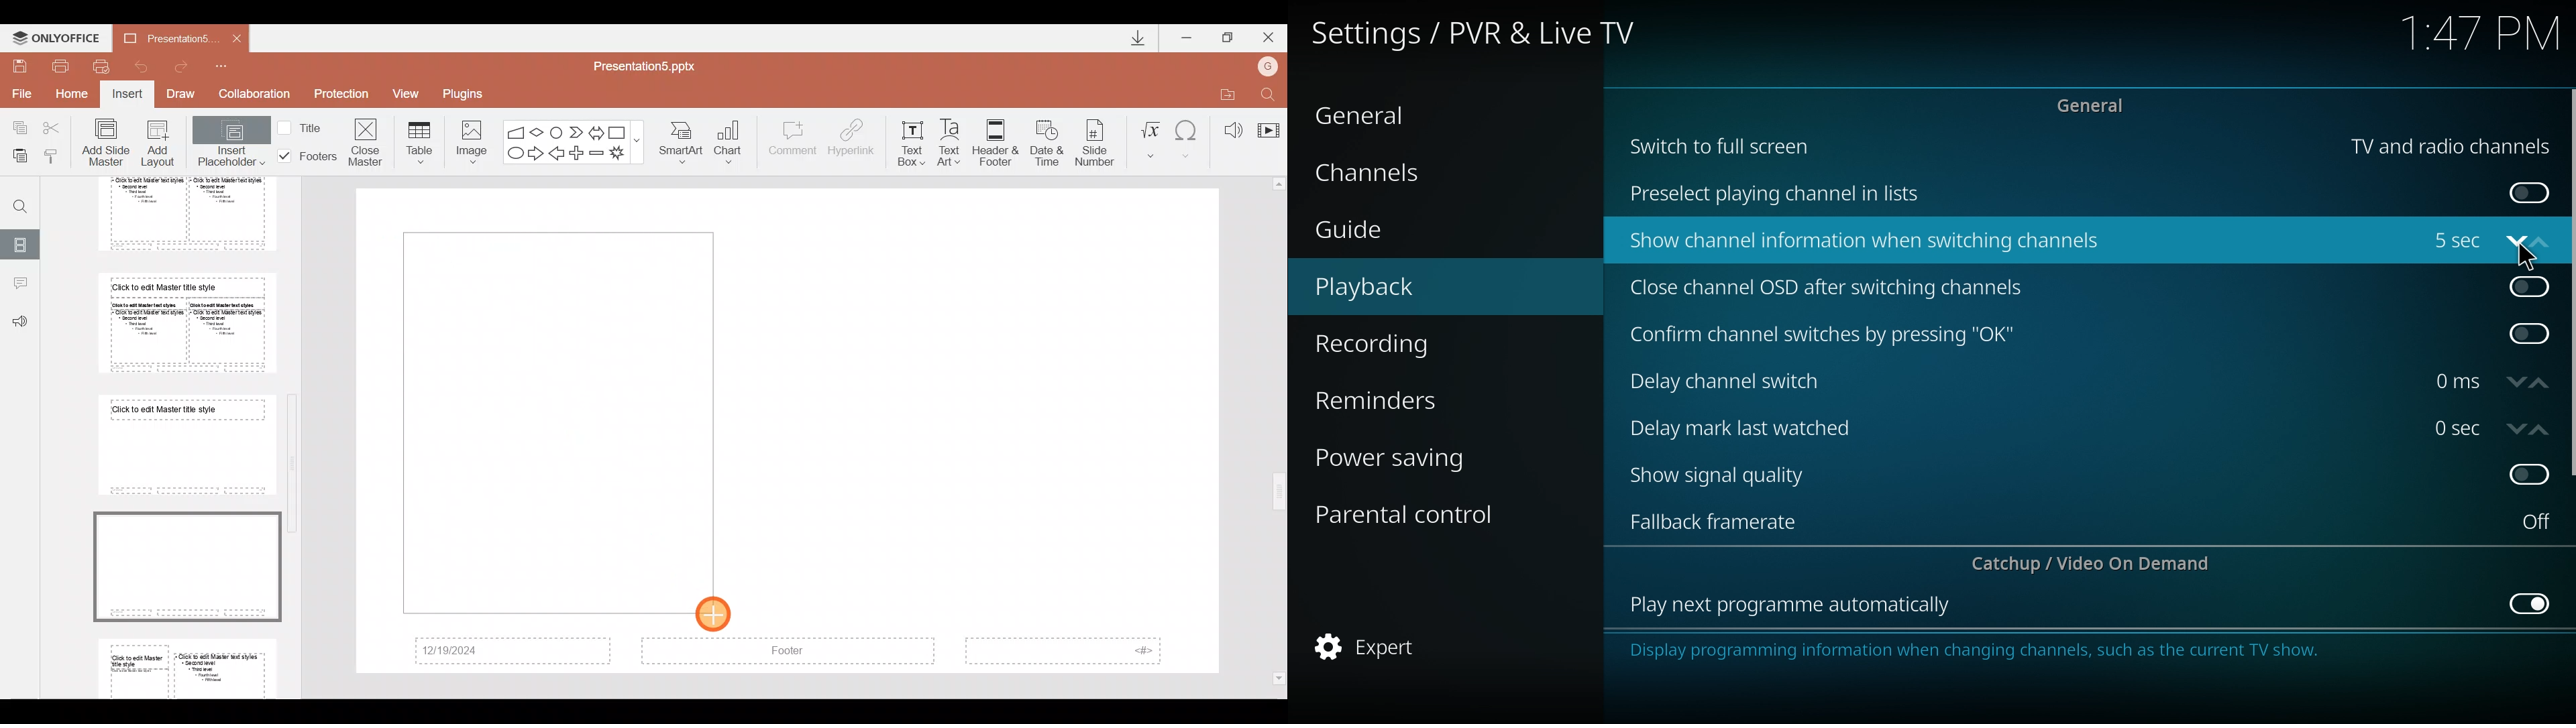 Image resolution: width=2576 pixels, height=728 pixels. Describe the element at coordinates (2540, 430) in the screenshot. I see `increase time` at that location.